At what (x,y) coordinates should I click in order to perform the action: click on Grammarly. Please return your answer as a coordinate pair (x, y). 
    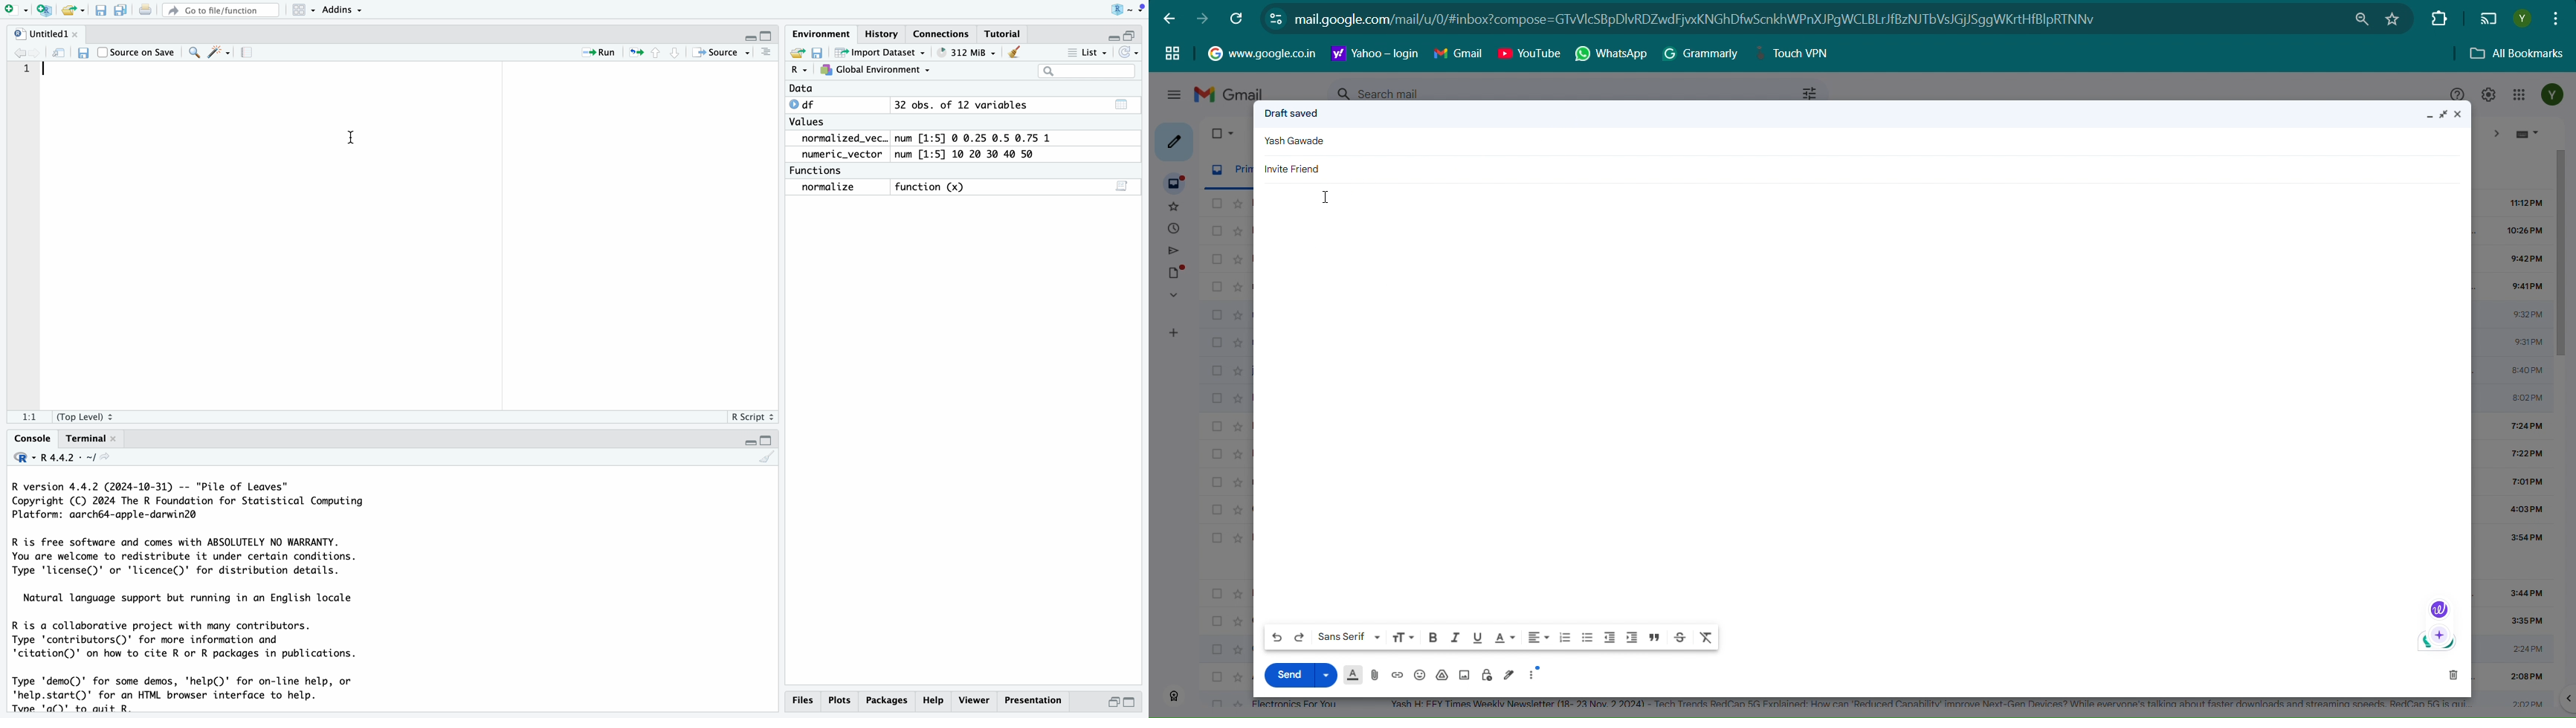
    Looking at the image, I should click on (1702, 54).